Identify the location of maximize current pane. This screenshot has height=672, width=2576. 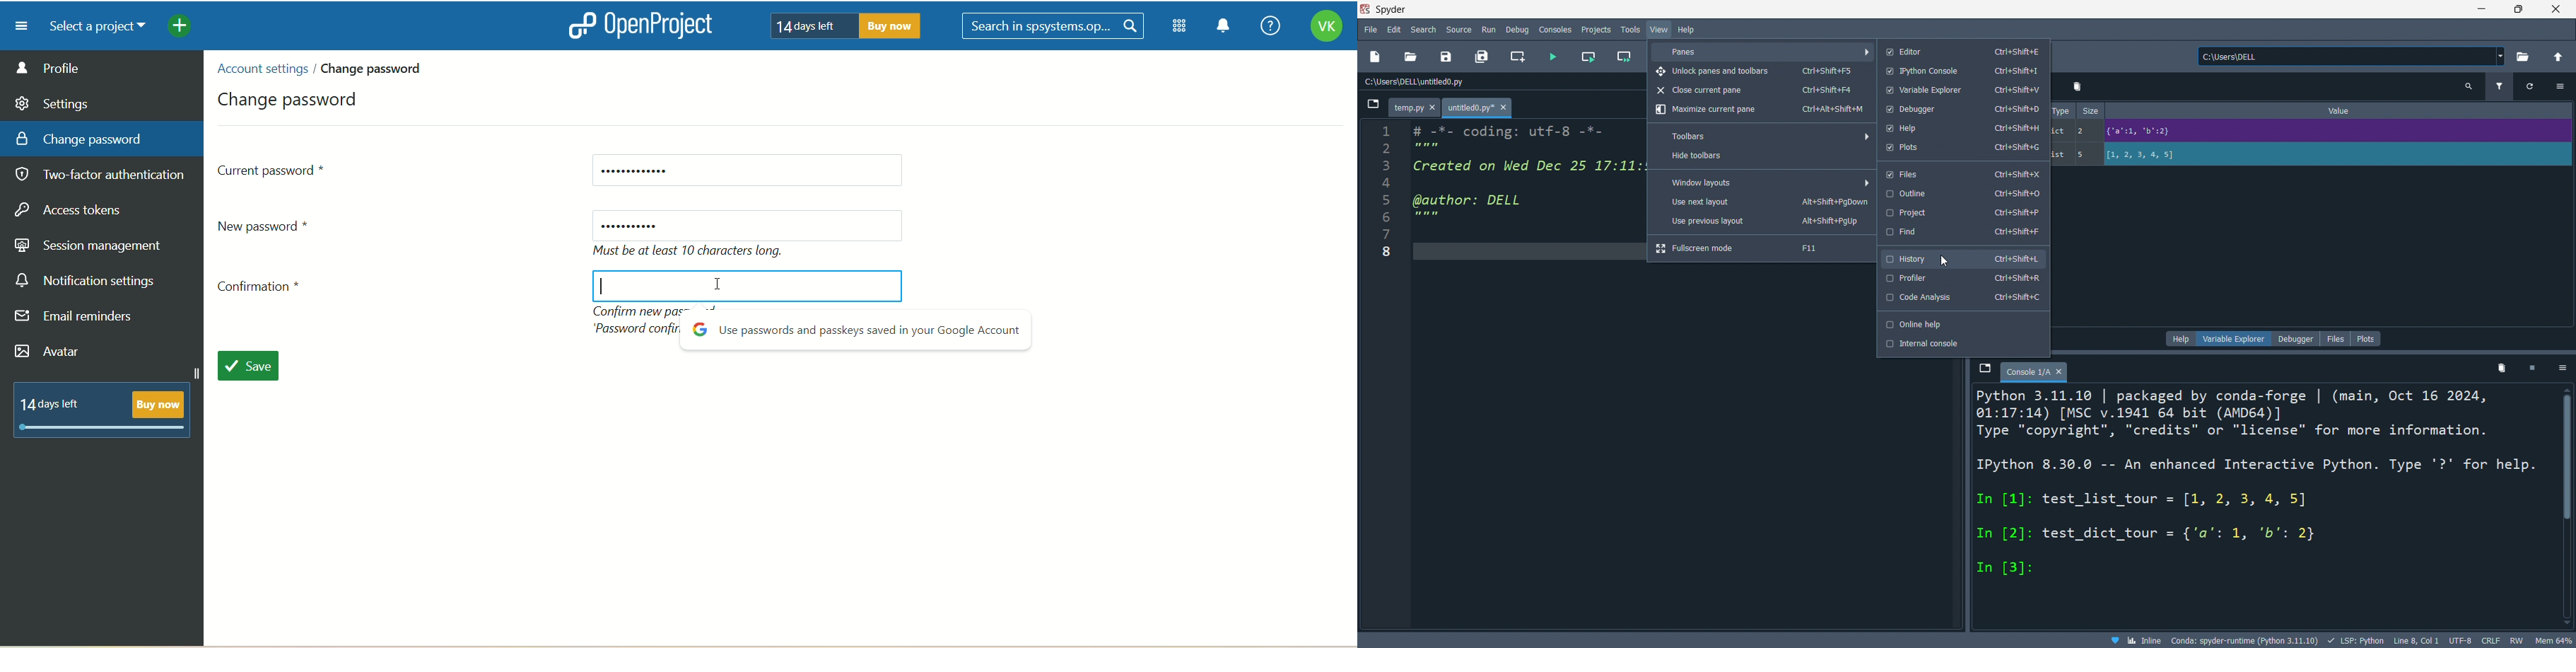
(1759, 111).